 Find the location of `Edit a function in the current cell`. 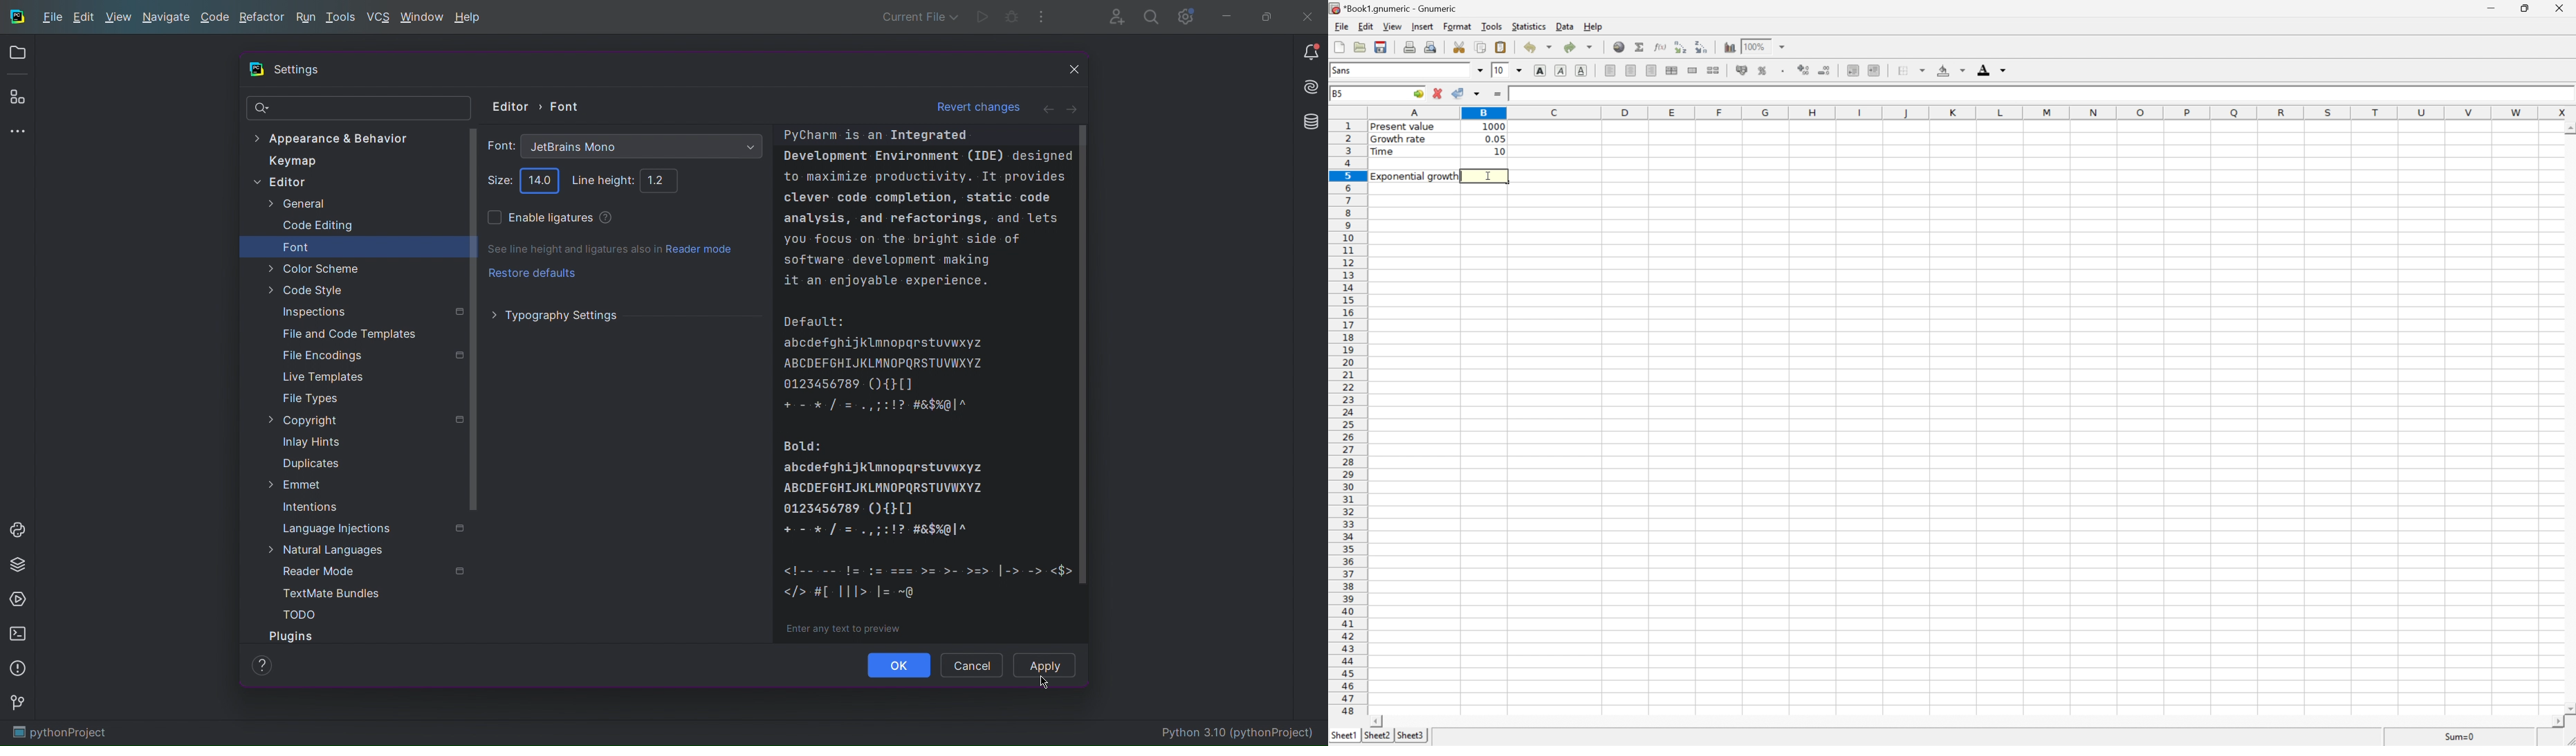

Edit a function in the current cell is located at coordinates (1660, 46).